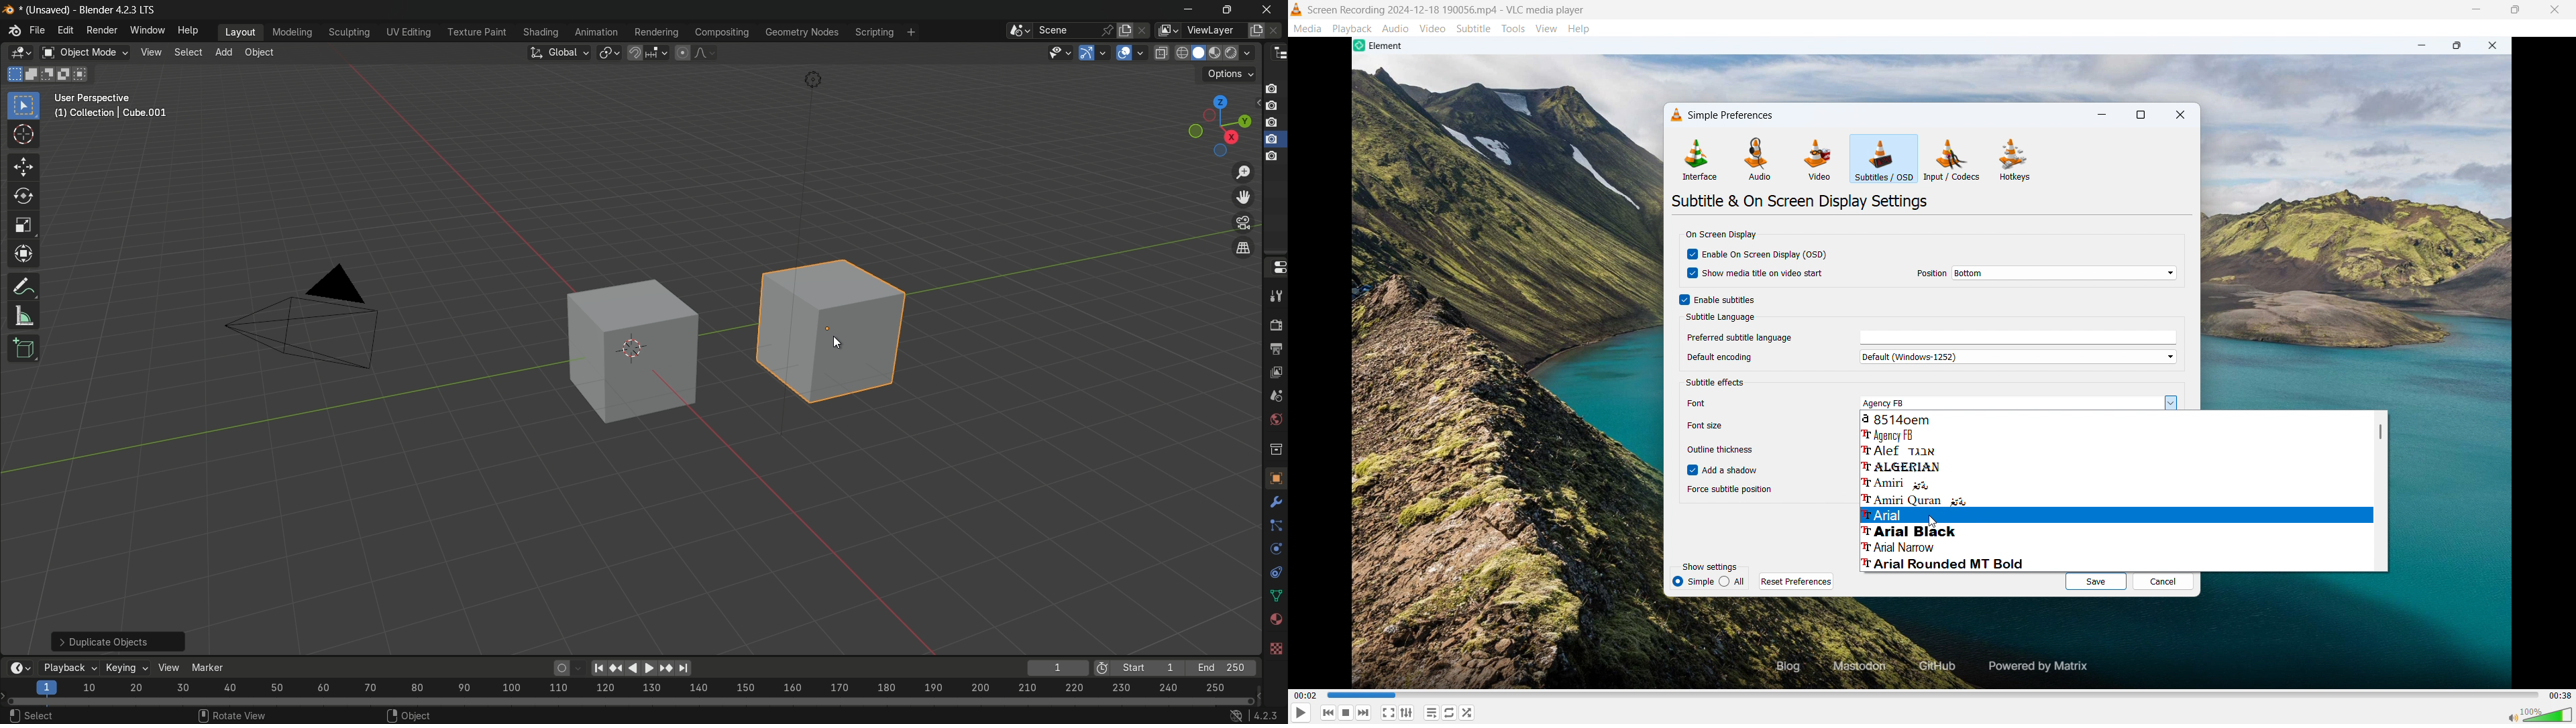  What do you see at coordinates (1817, 161) in the screenshot?
I see `video` at bounding box center [1817, 161].